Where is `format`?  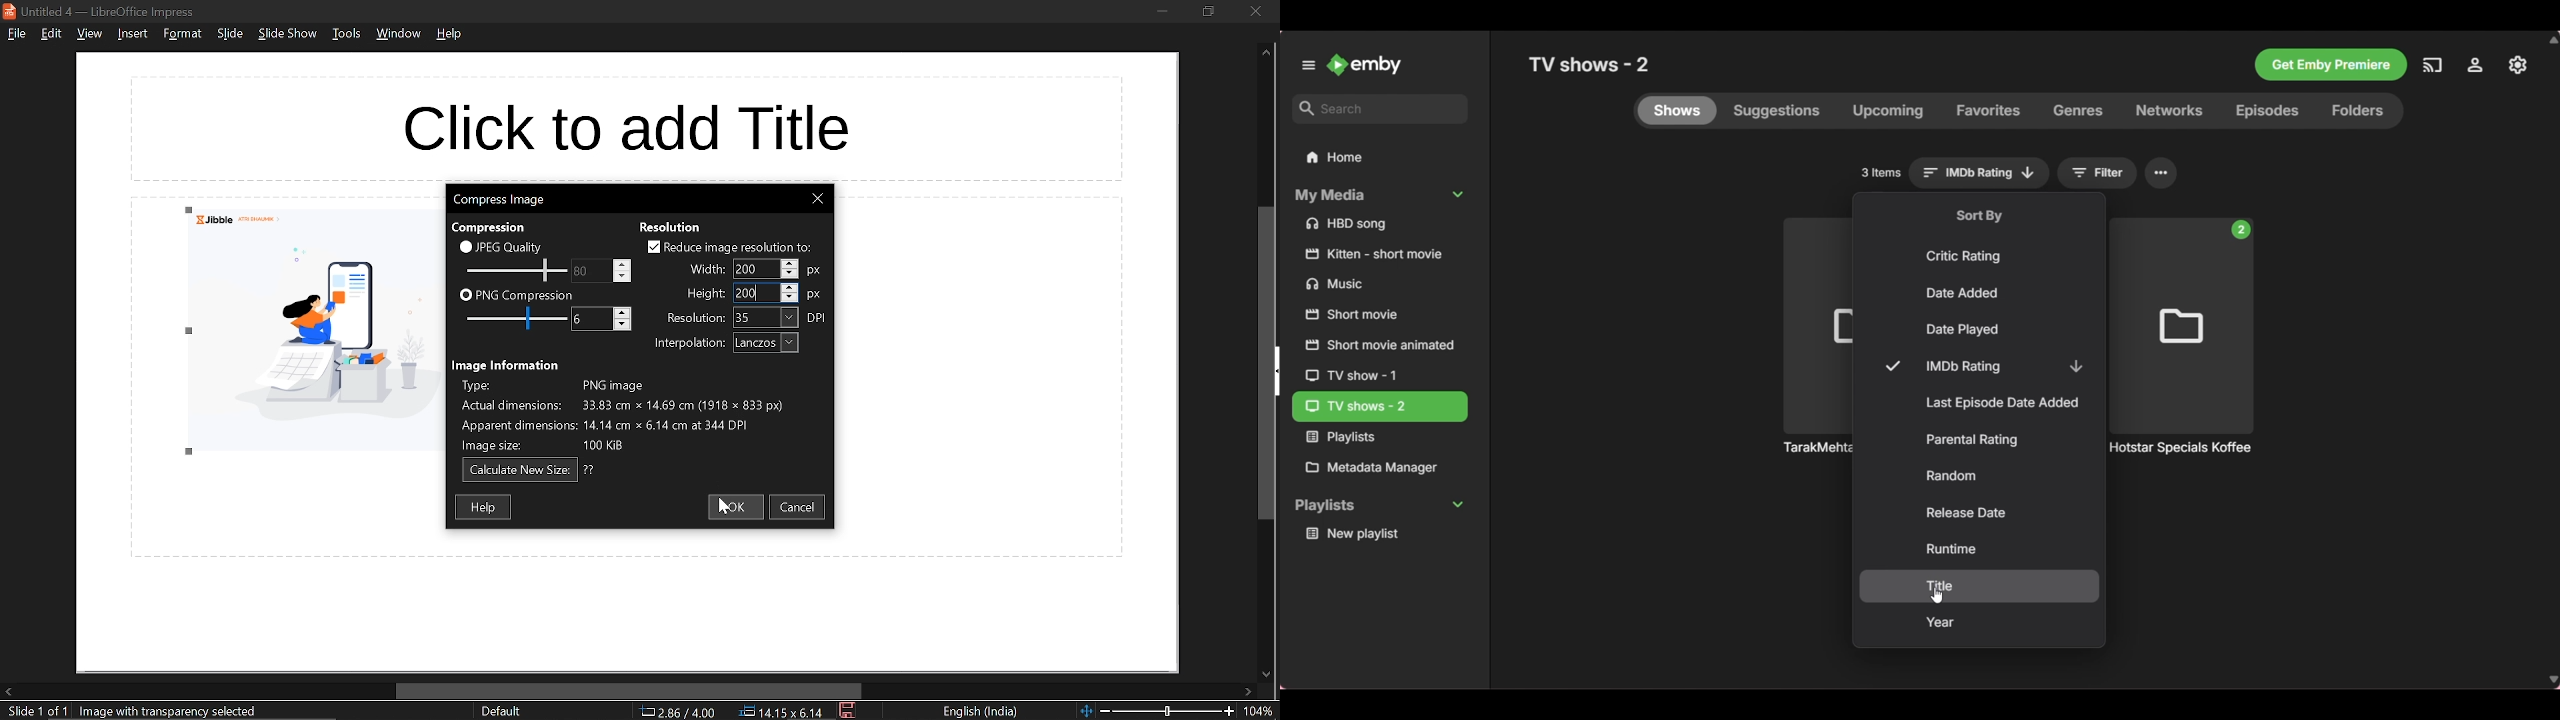
format is located at coordinates (182, 33).